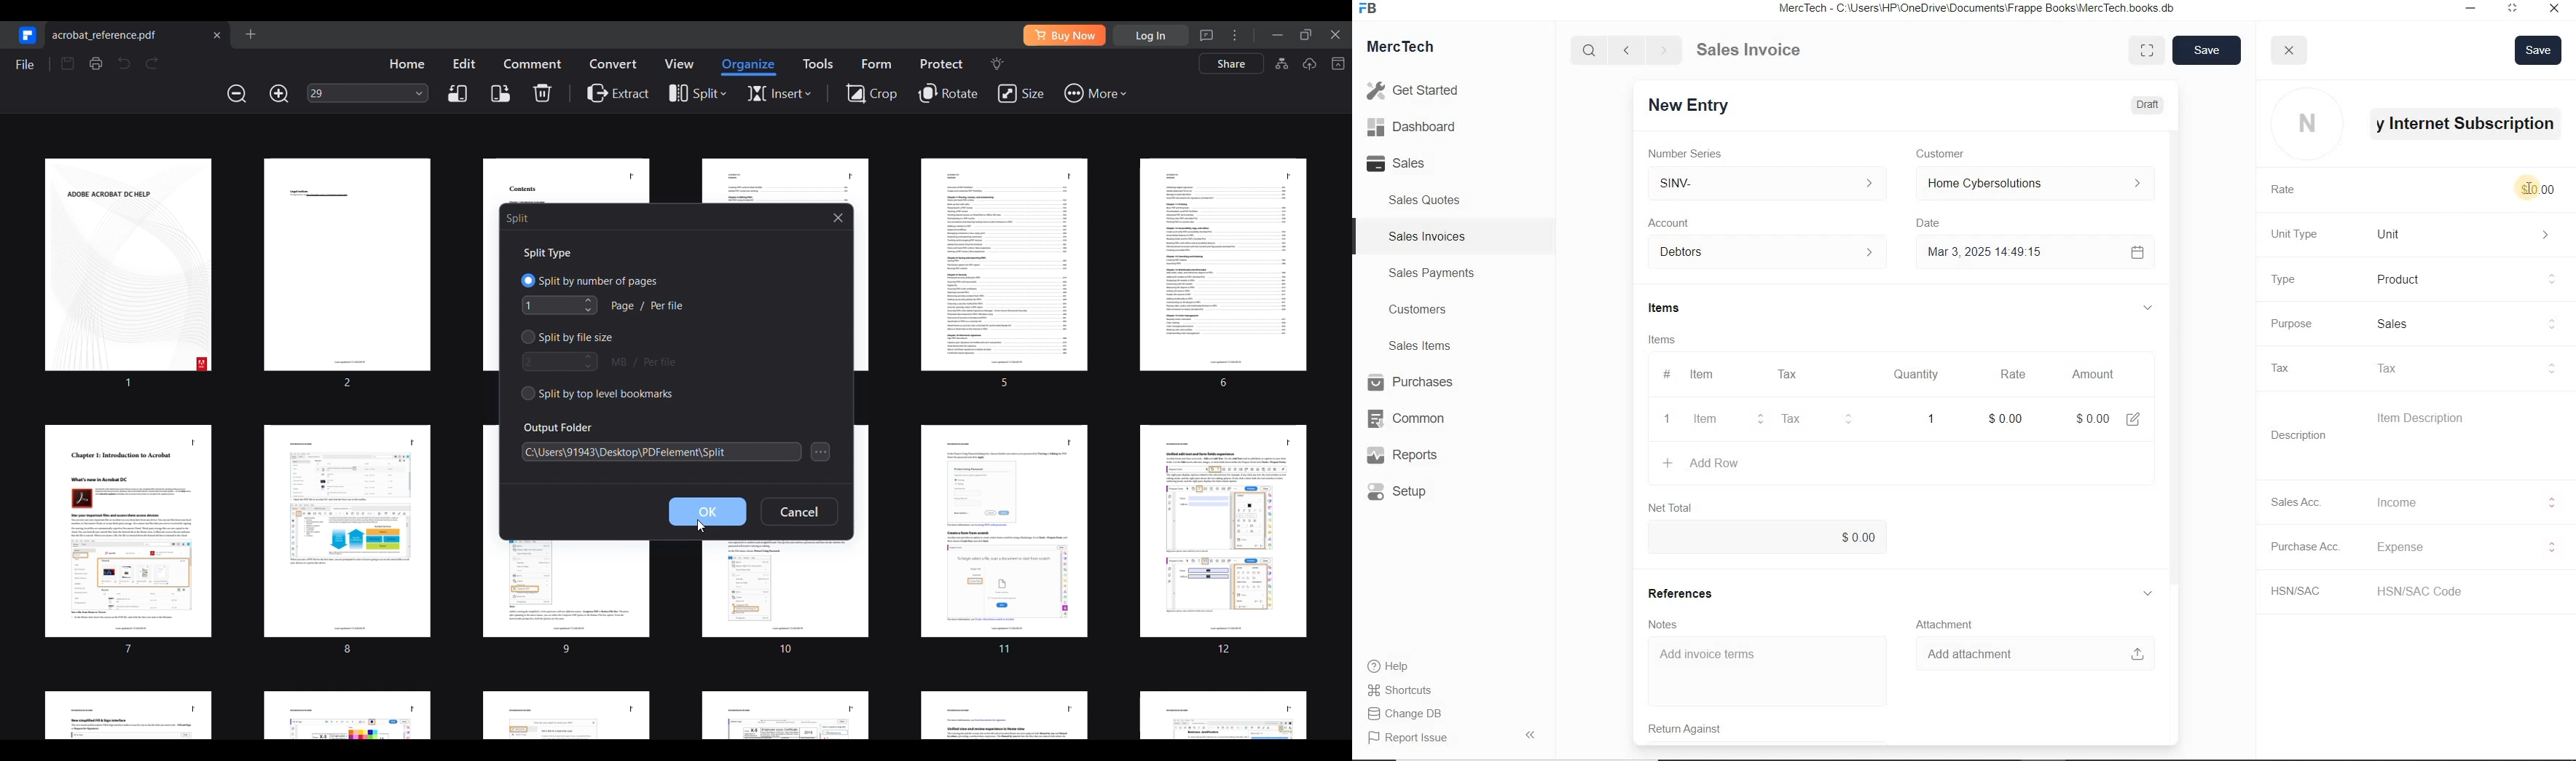 This screenshot has height=784, width=2576. I want to click on edit, so click(2132, 418).